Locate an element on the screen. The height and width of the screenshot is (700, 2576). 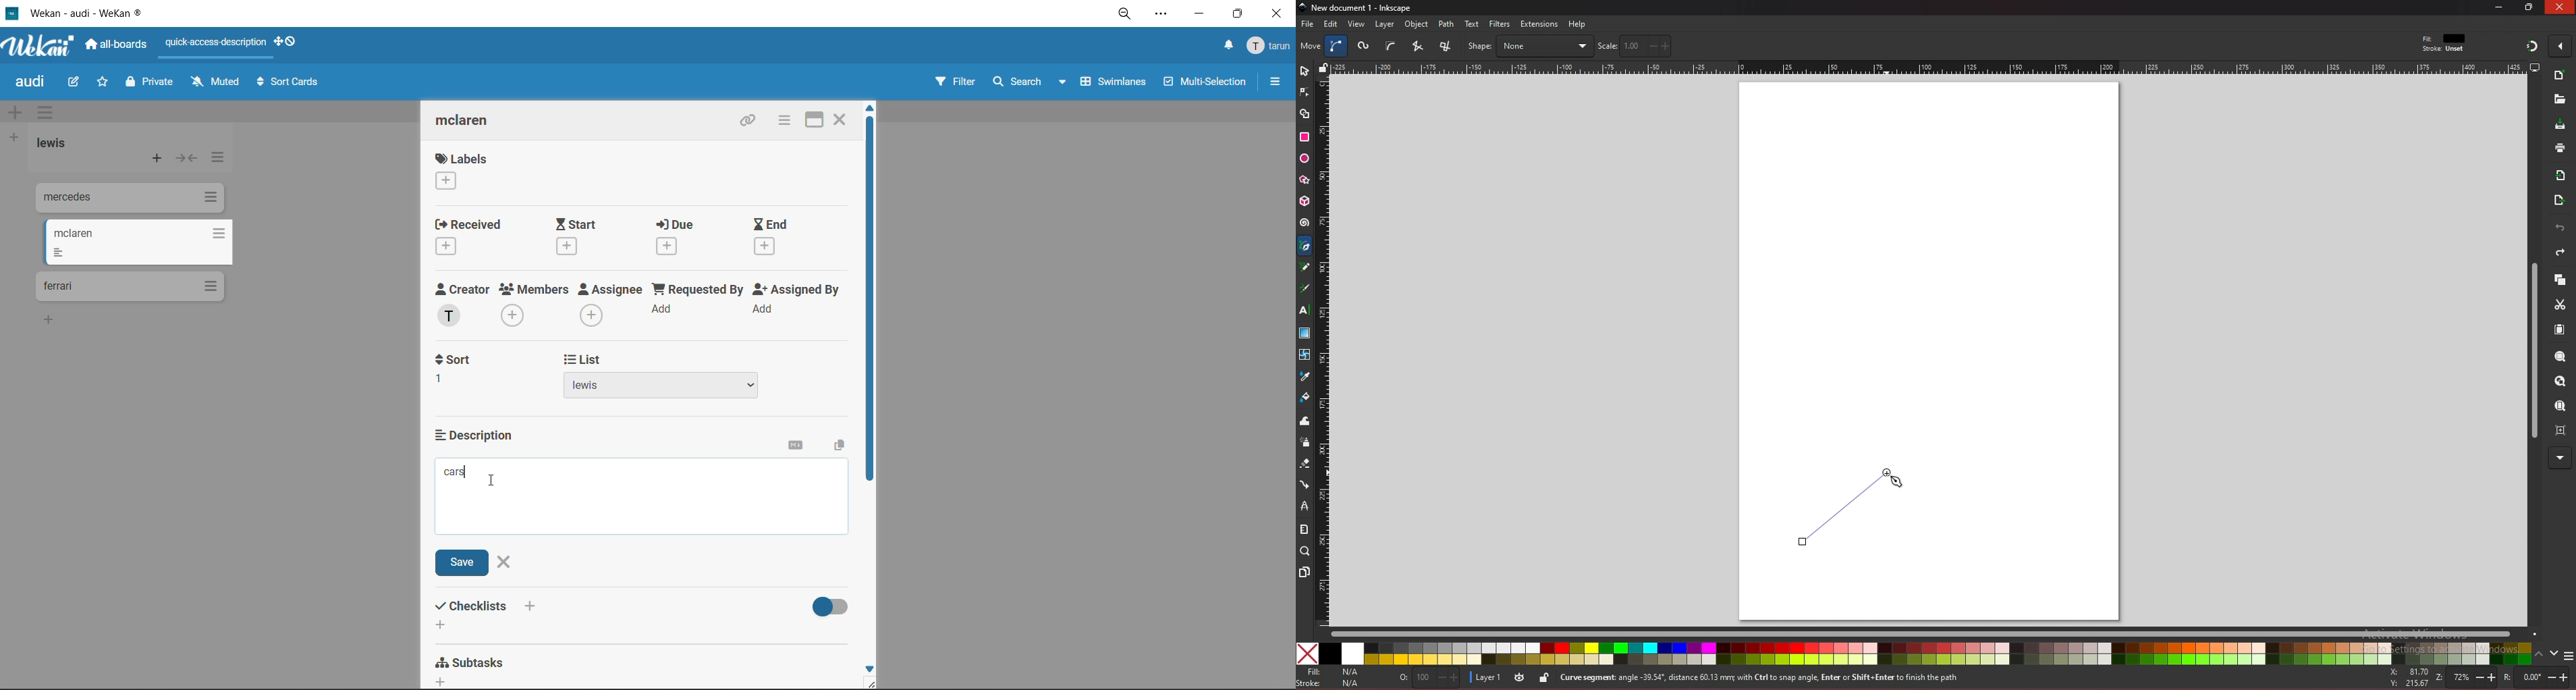
extensions is located at coordinates (1539, 25).